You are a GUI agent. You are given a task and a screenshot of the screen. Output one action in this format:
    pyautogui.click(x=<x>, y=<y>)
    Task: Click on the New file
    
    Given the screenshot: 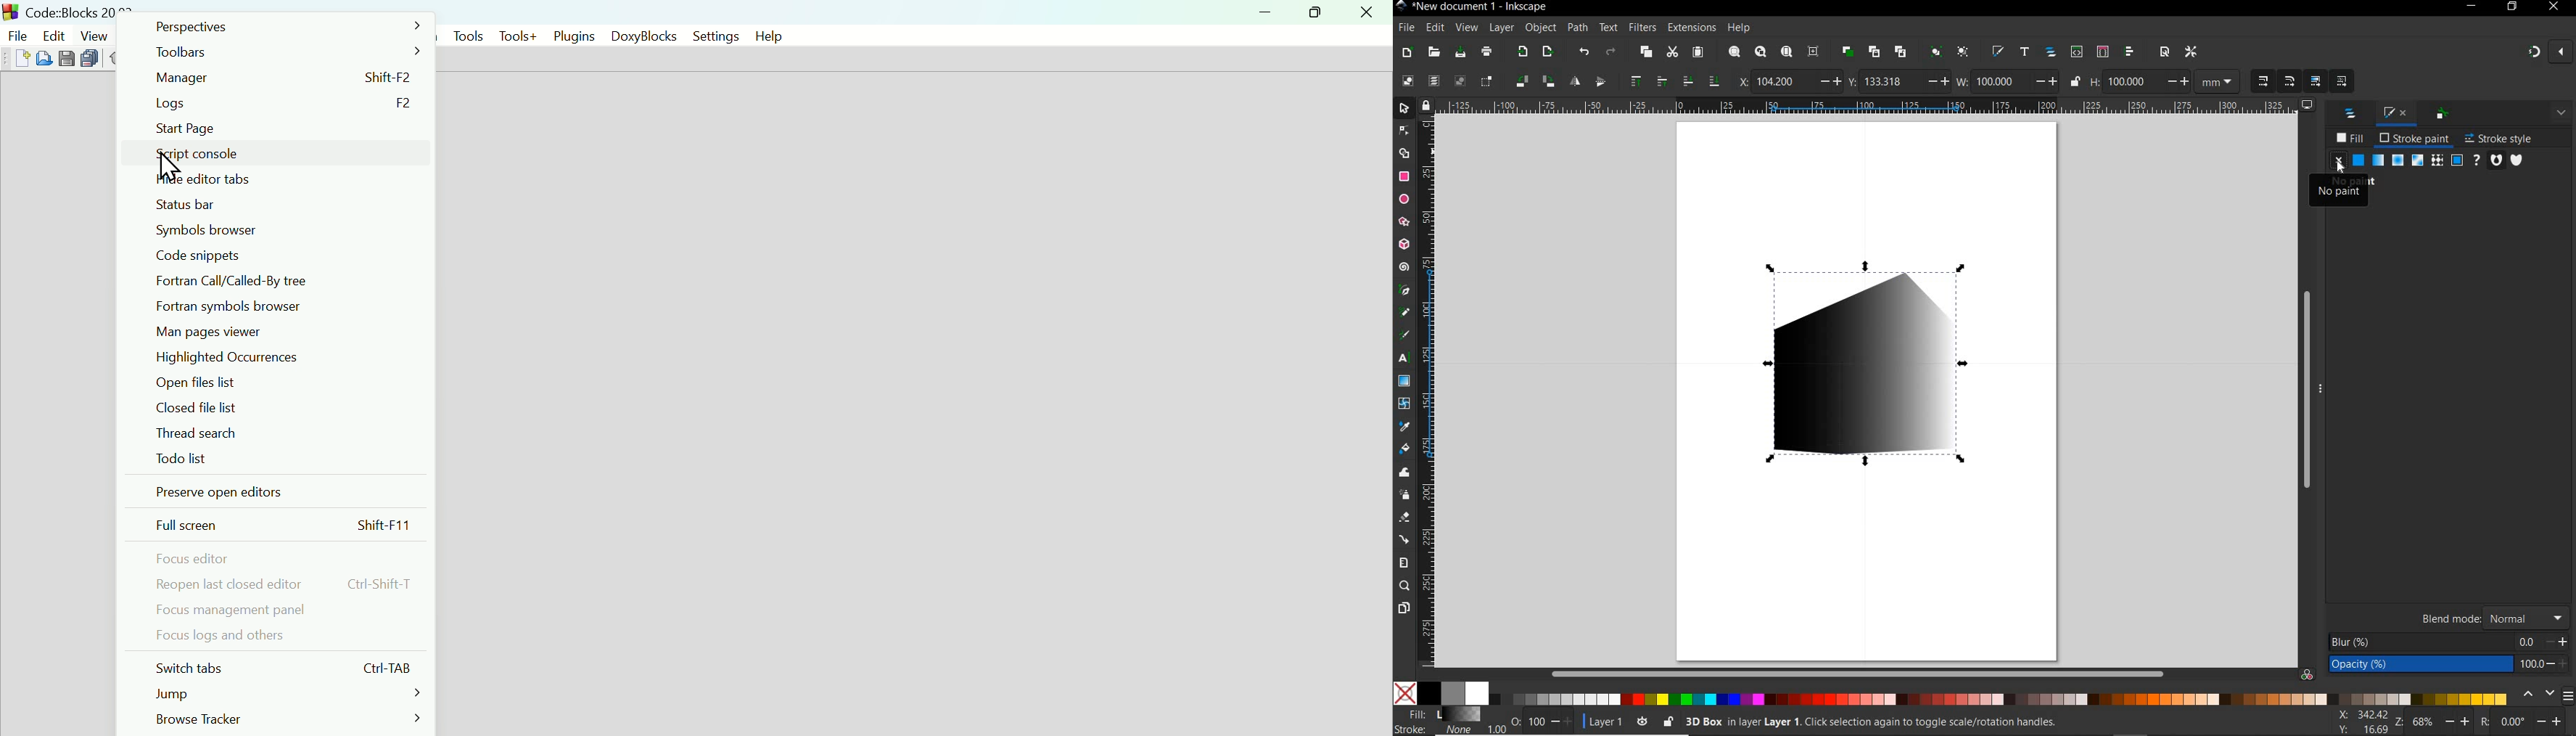 What is the action you would take?
    pyautogui.click(x=20, y=58)
    